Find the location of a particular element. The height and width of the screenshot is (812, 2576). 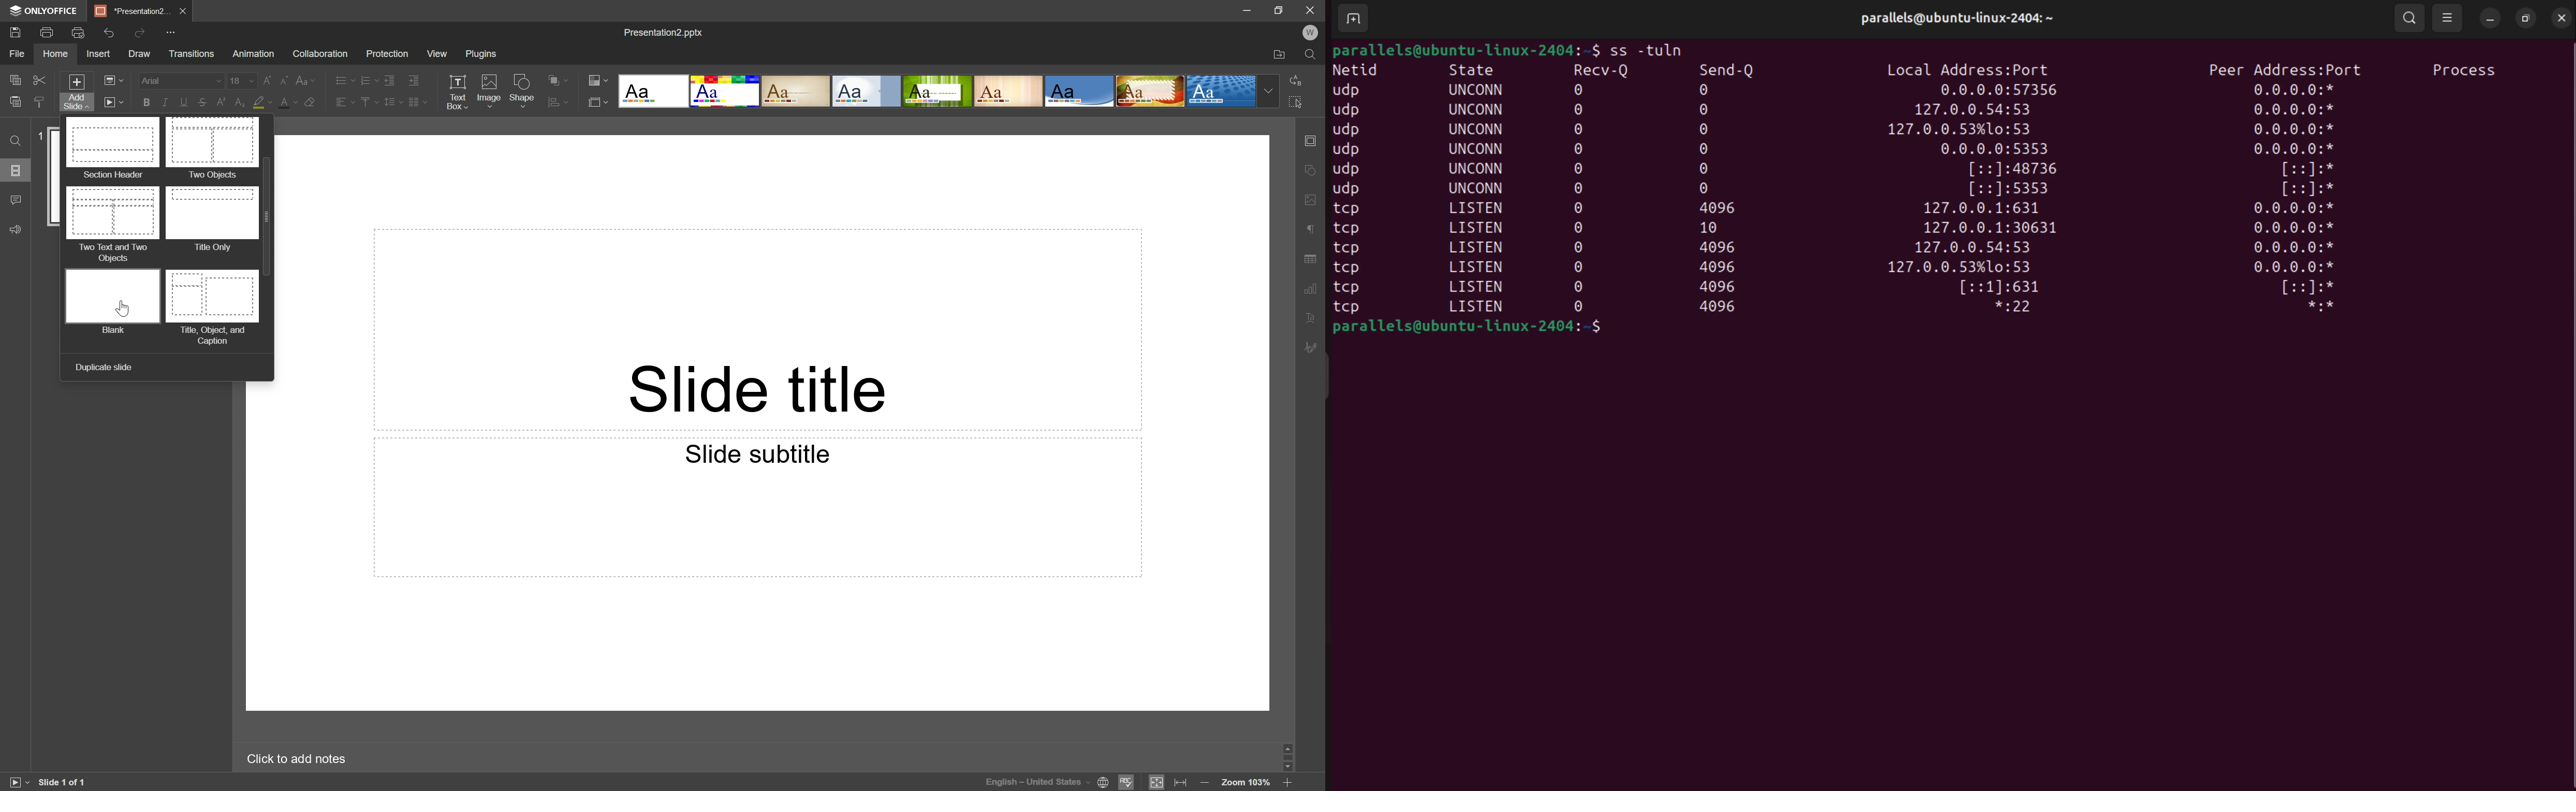

Slide settings is located at coordinates (1314, 138).